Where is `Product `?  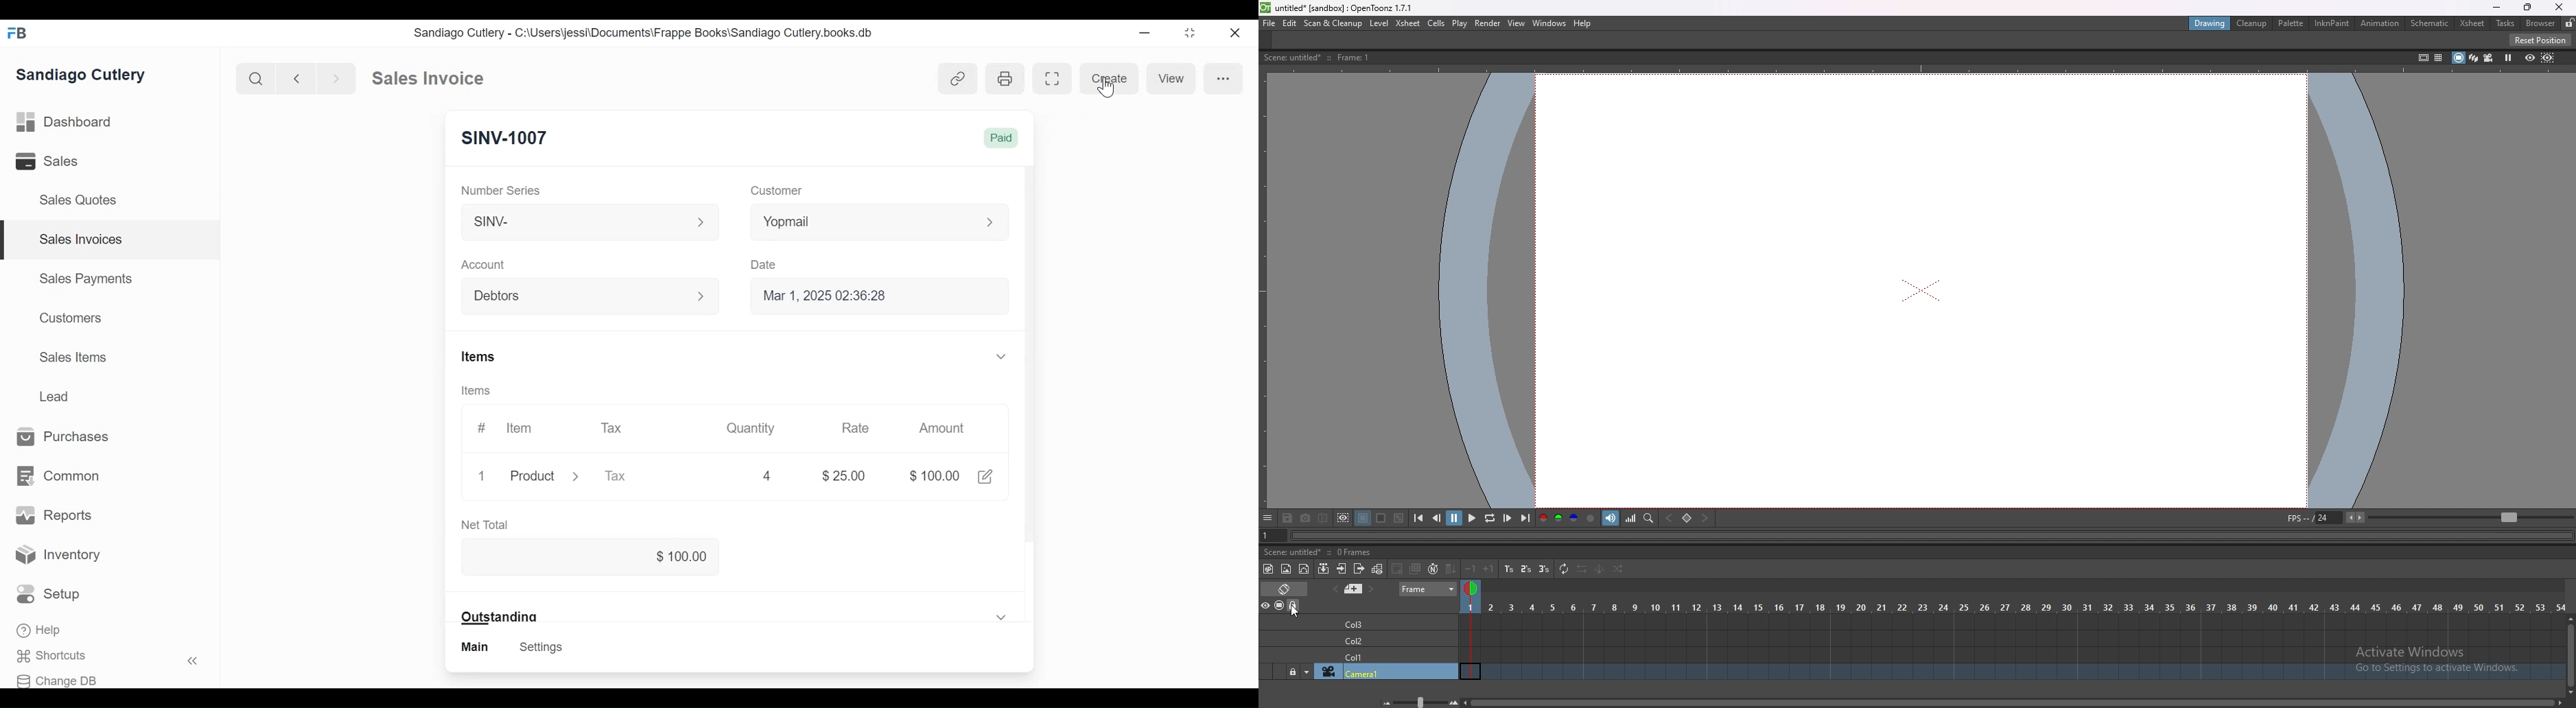
Product  is located at coordinates (543, 477).